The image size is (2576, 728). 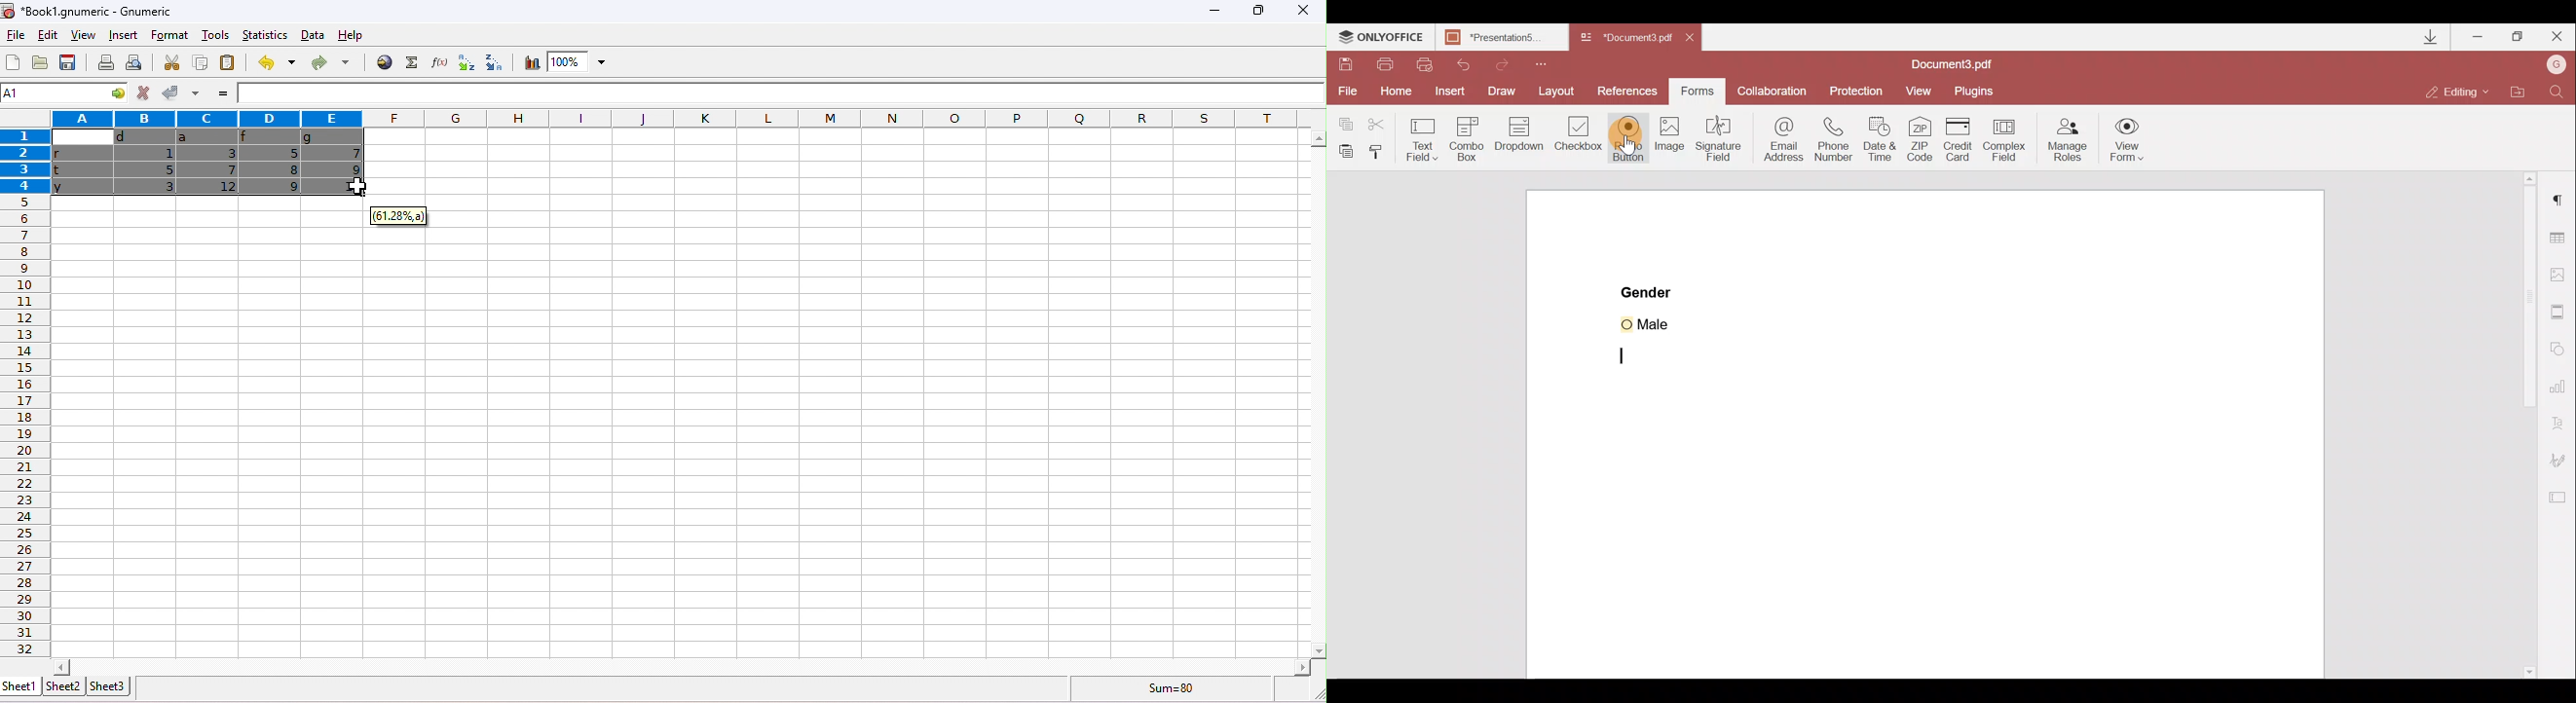 What do you see at coordinates (2560, 391) in the screenshot?
I see `Chart settings` at bounding box center [2560, 391].